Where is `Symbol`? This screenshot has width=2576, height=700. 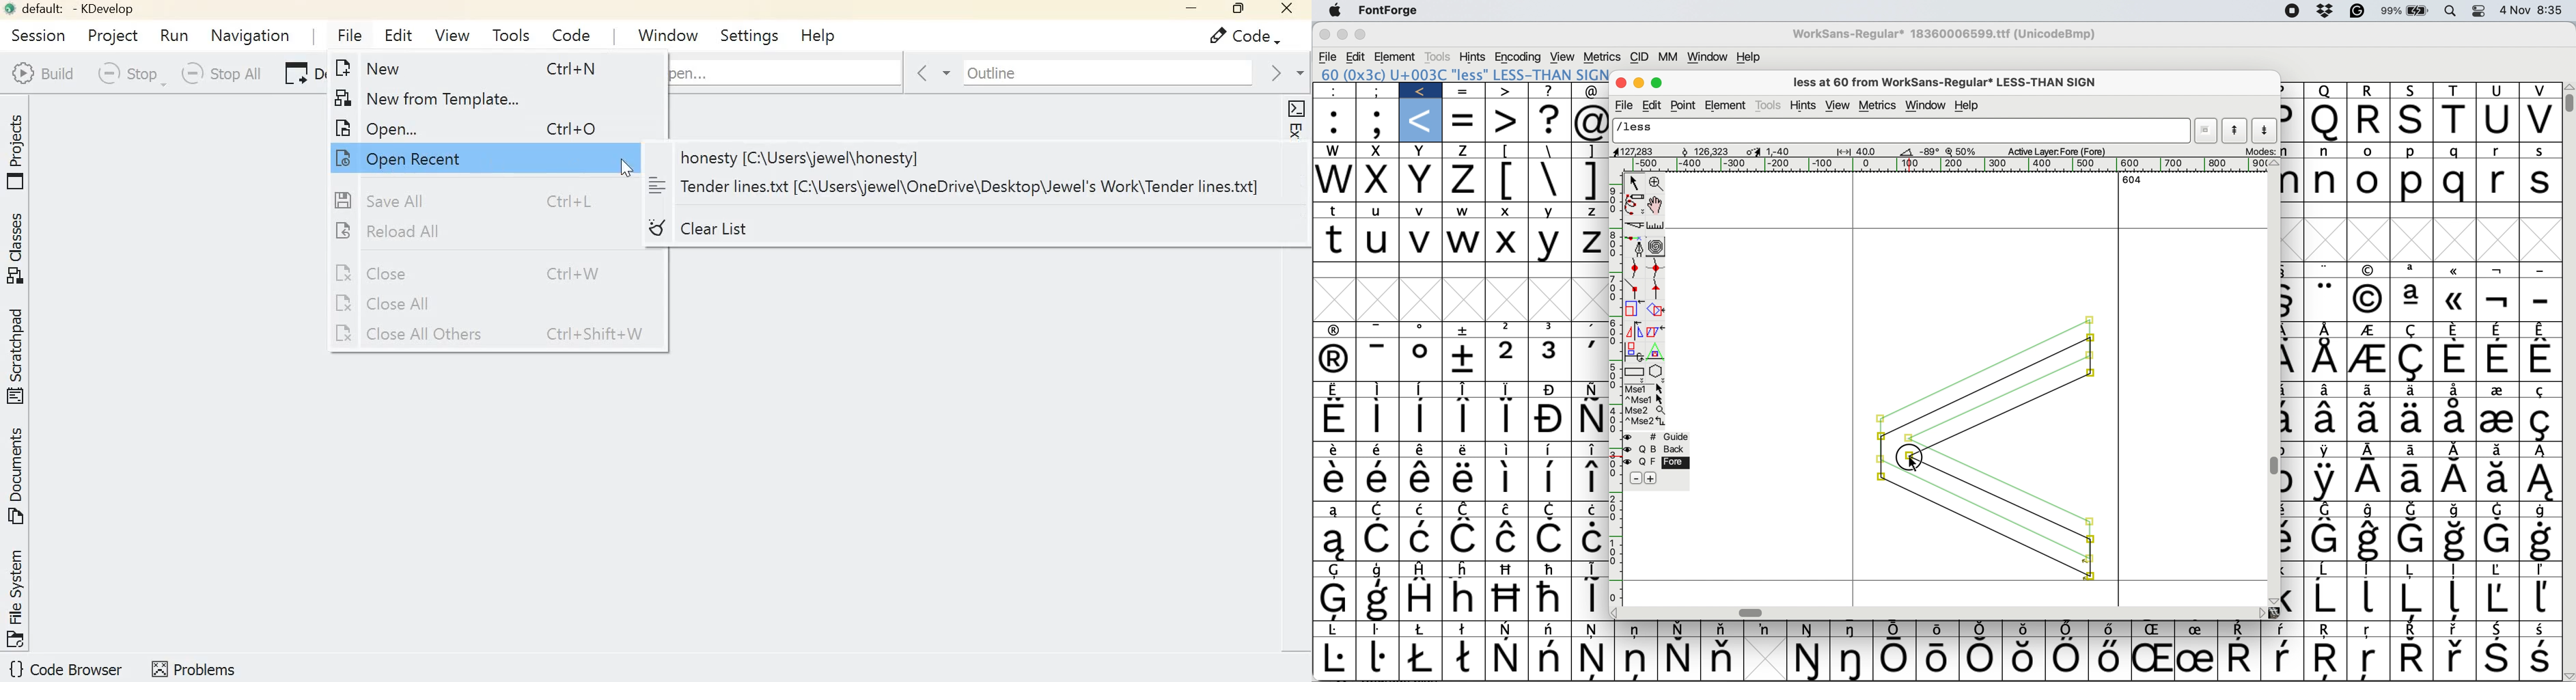 Symbol is located at coordinates (2497, 420).